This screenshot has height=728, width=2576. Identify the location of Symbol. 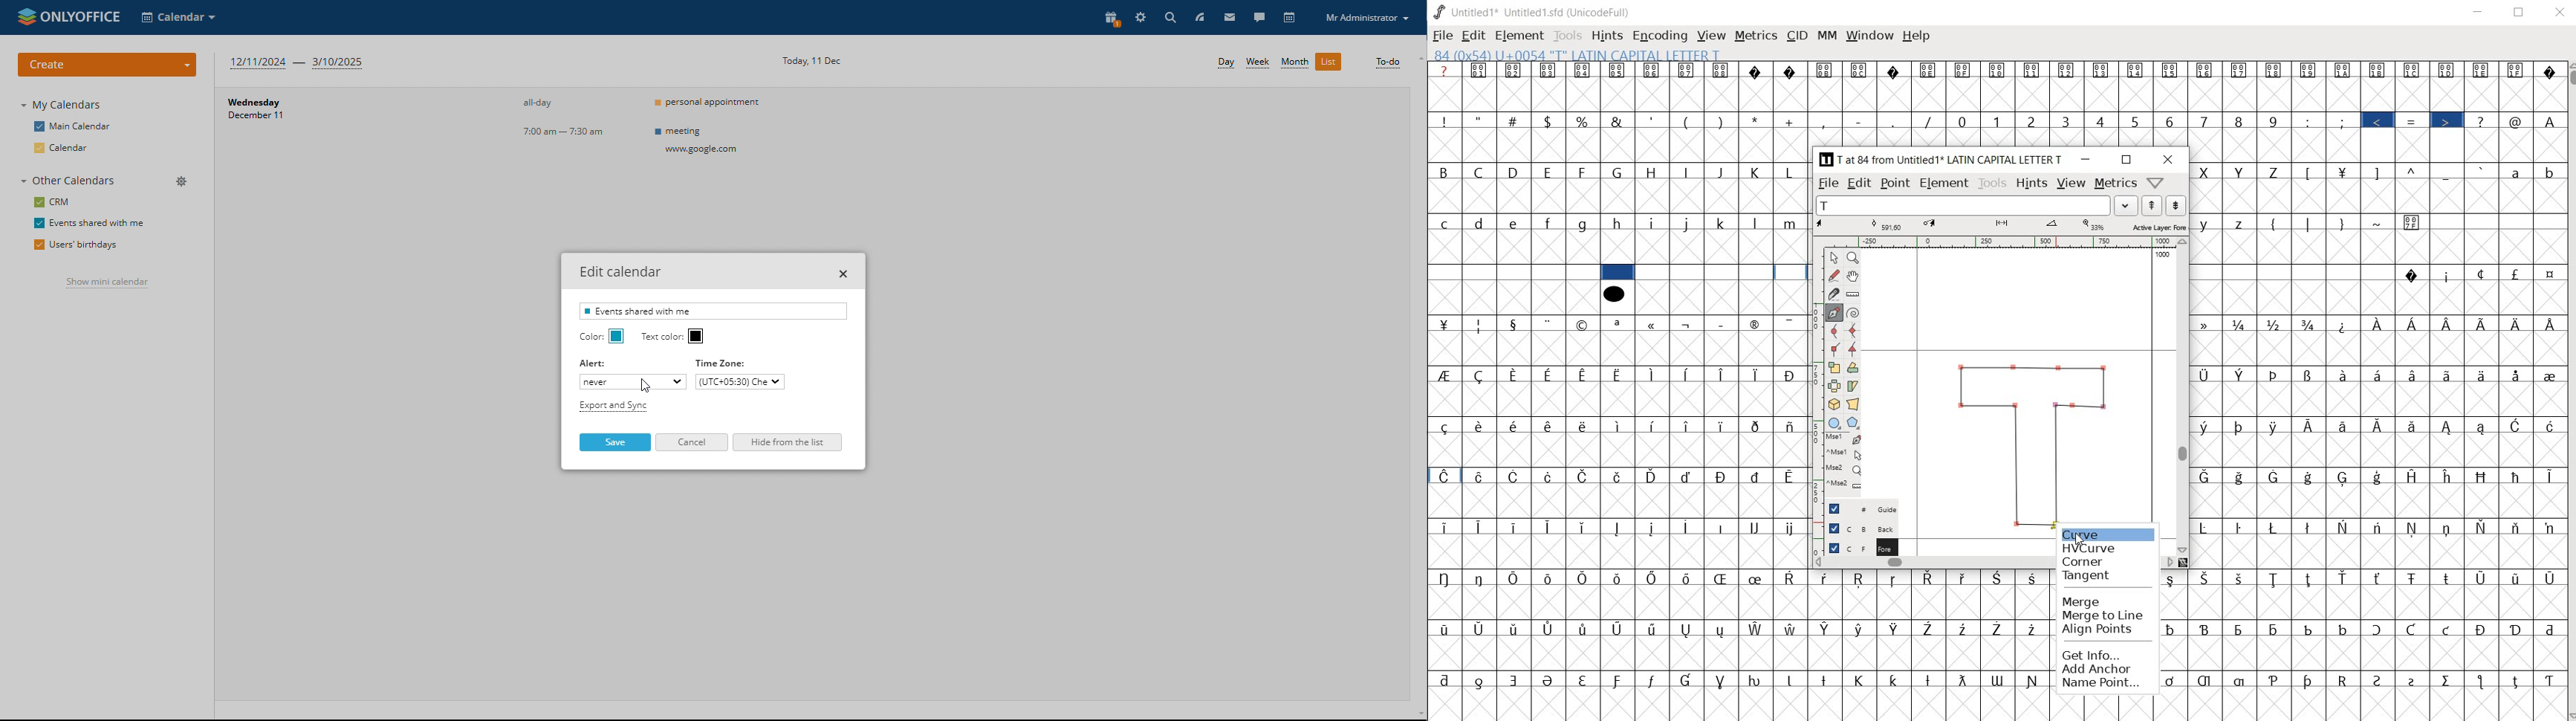
(1587, 579).